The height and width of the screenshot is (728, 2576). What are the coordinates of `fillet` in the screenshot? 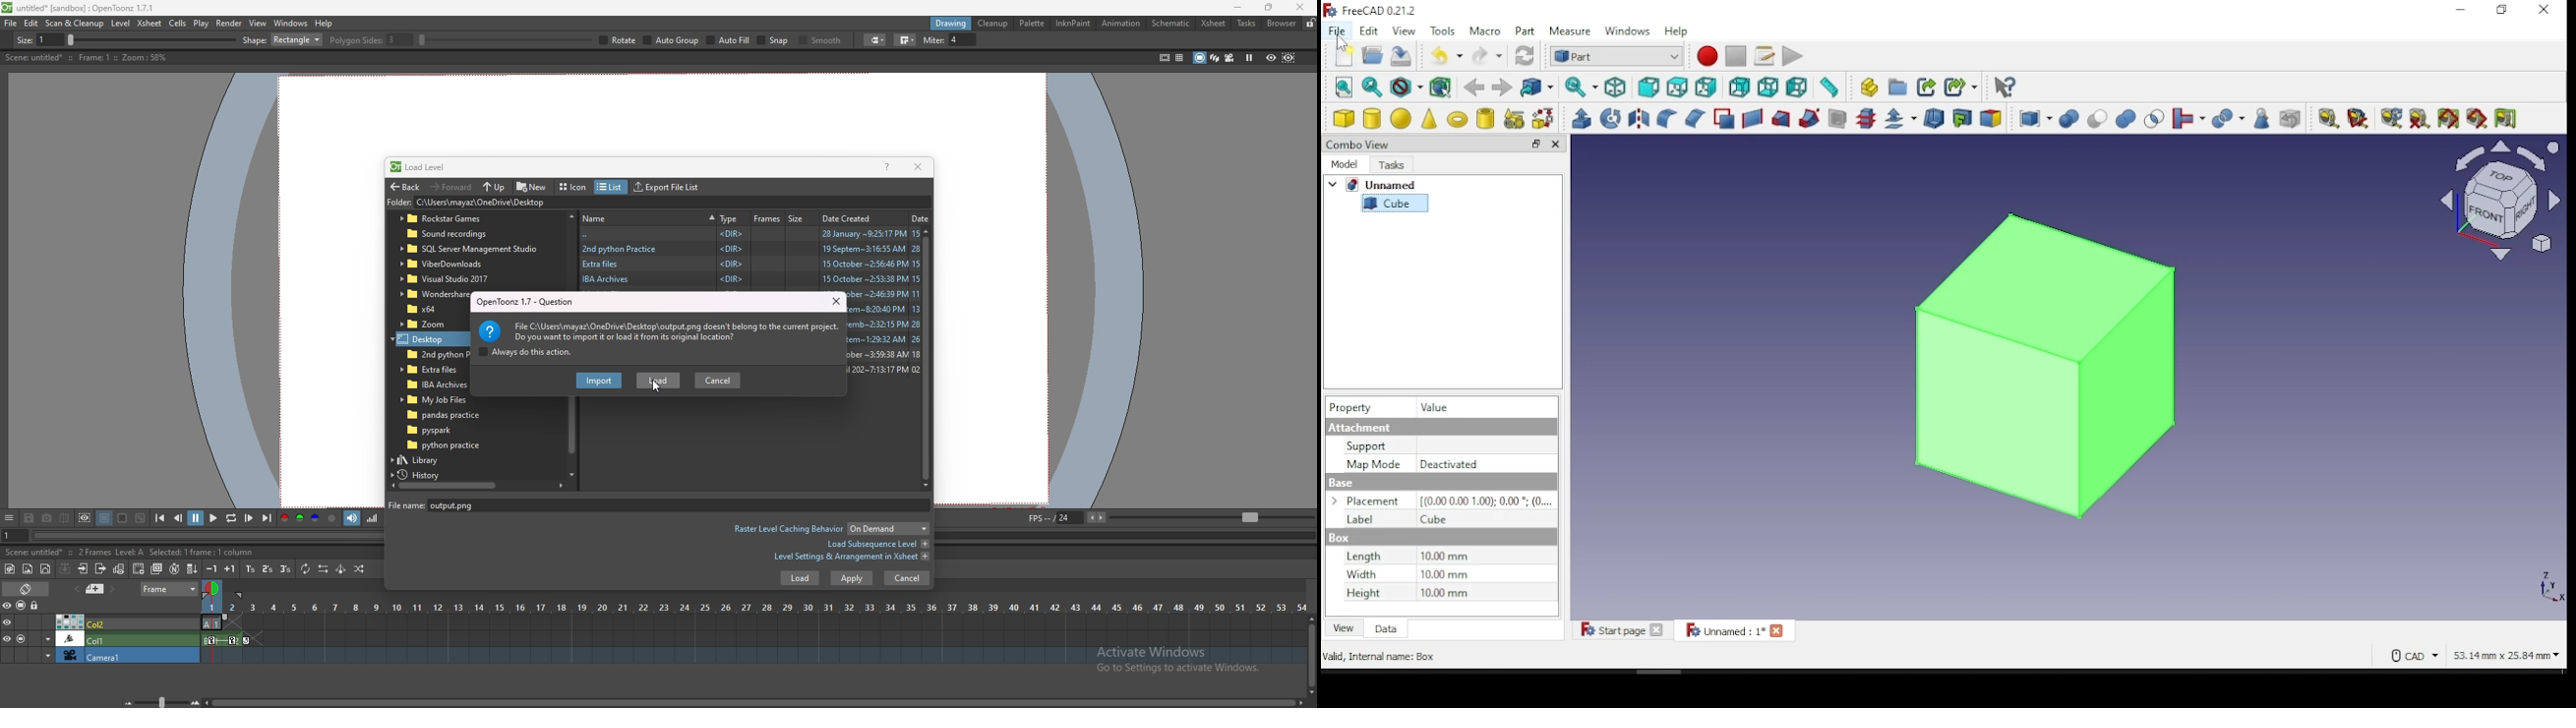 It's located at (1666, 118).